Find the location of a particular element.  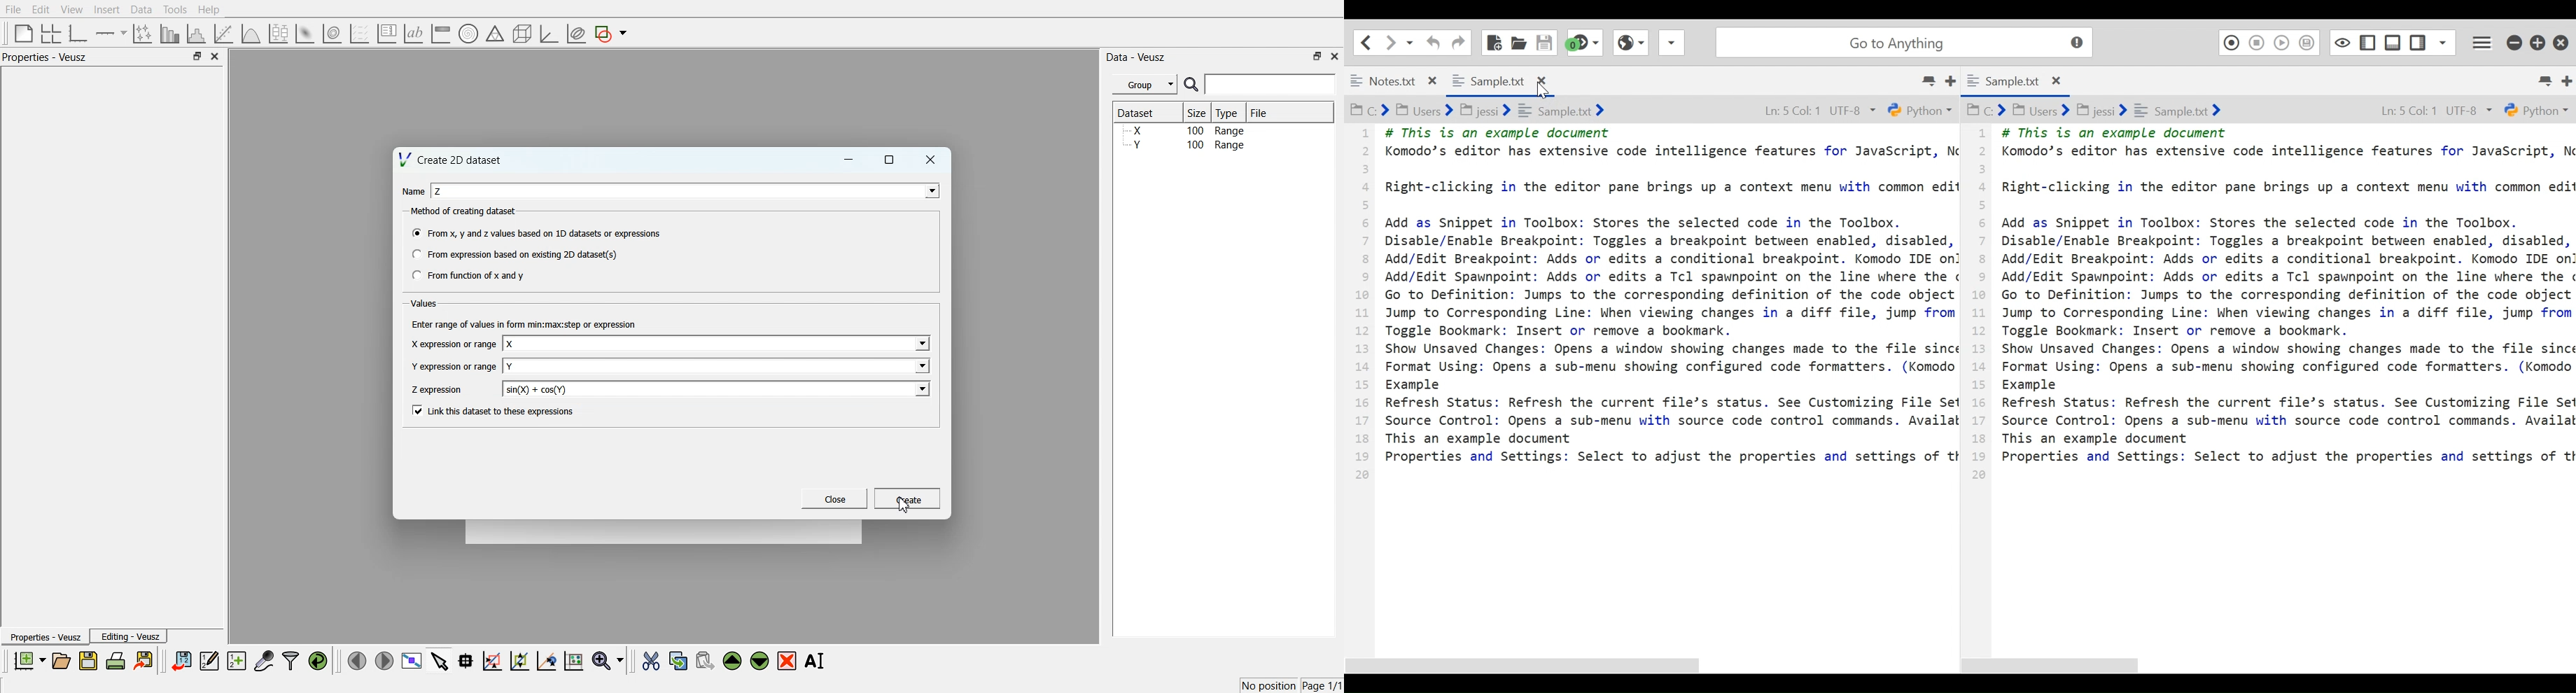

Python is located at coordinates (1922, 109).